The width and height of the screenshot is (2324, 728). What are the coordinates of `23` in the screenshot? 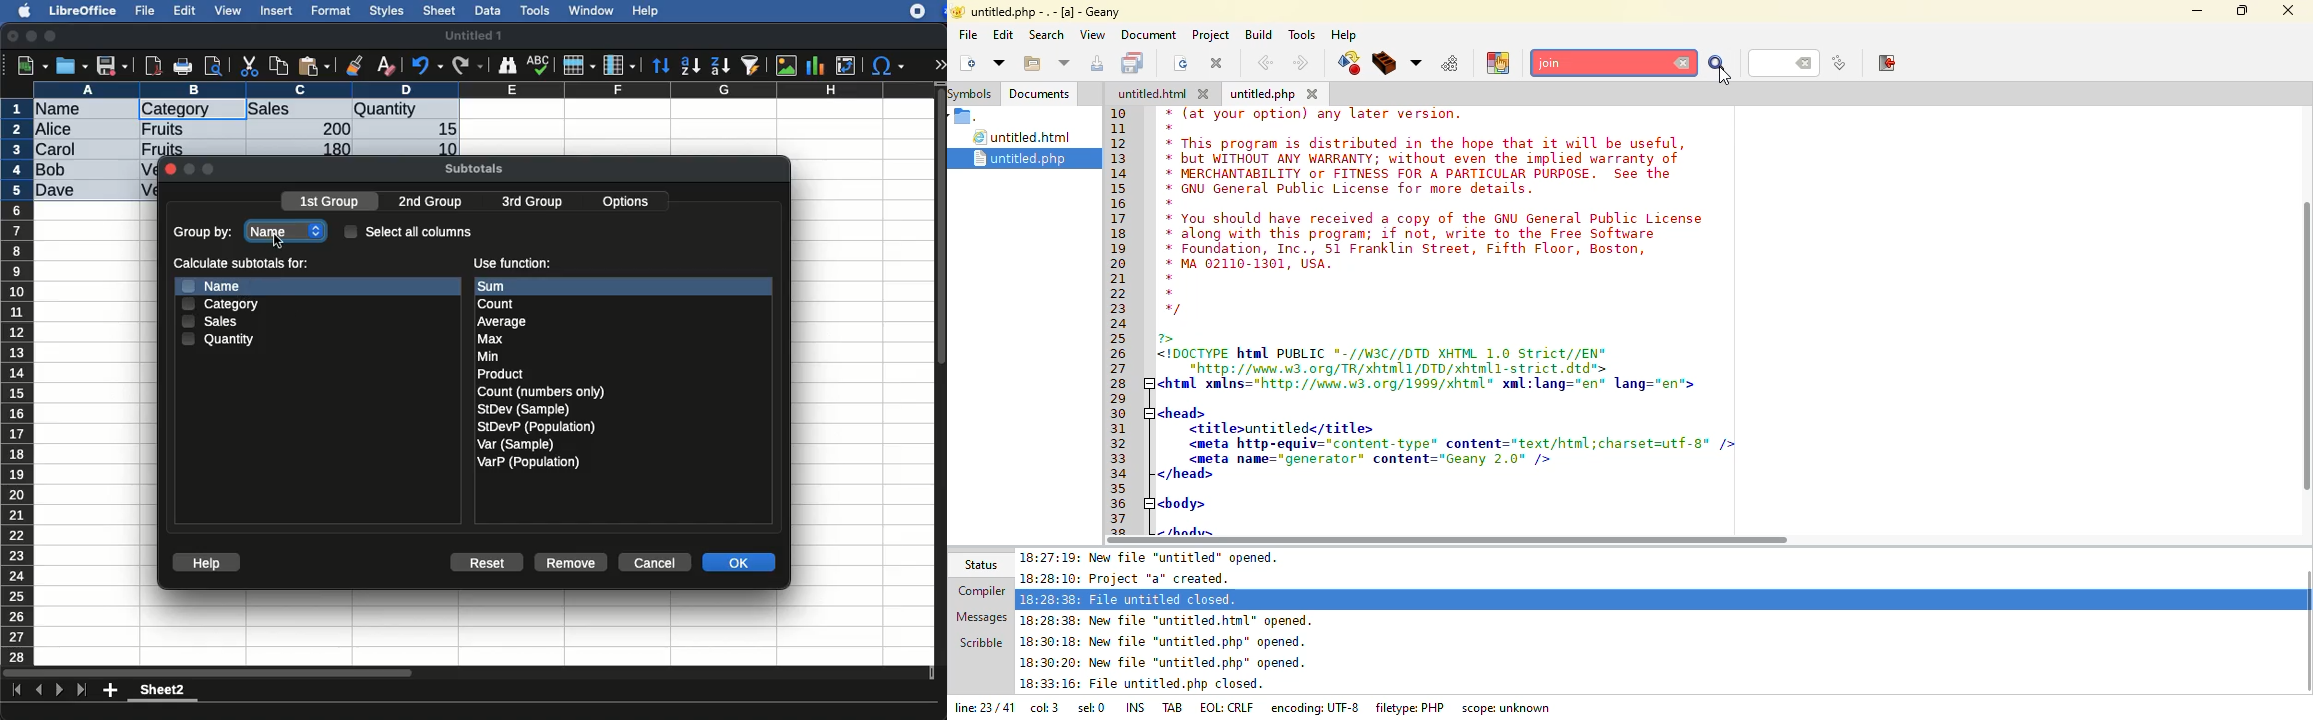 It's located at (1118, 309).